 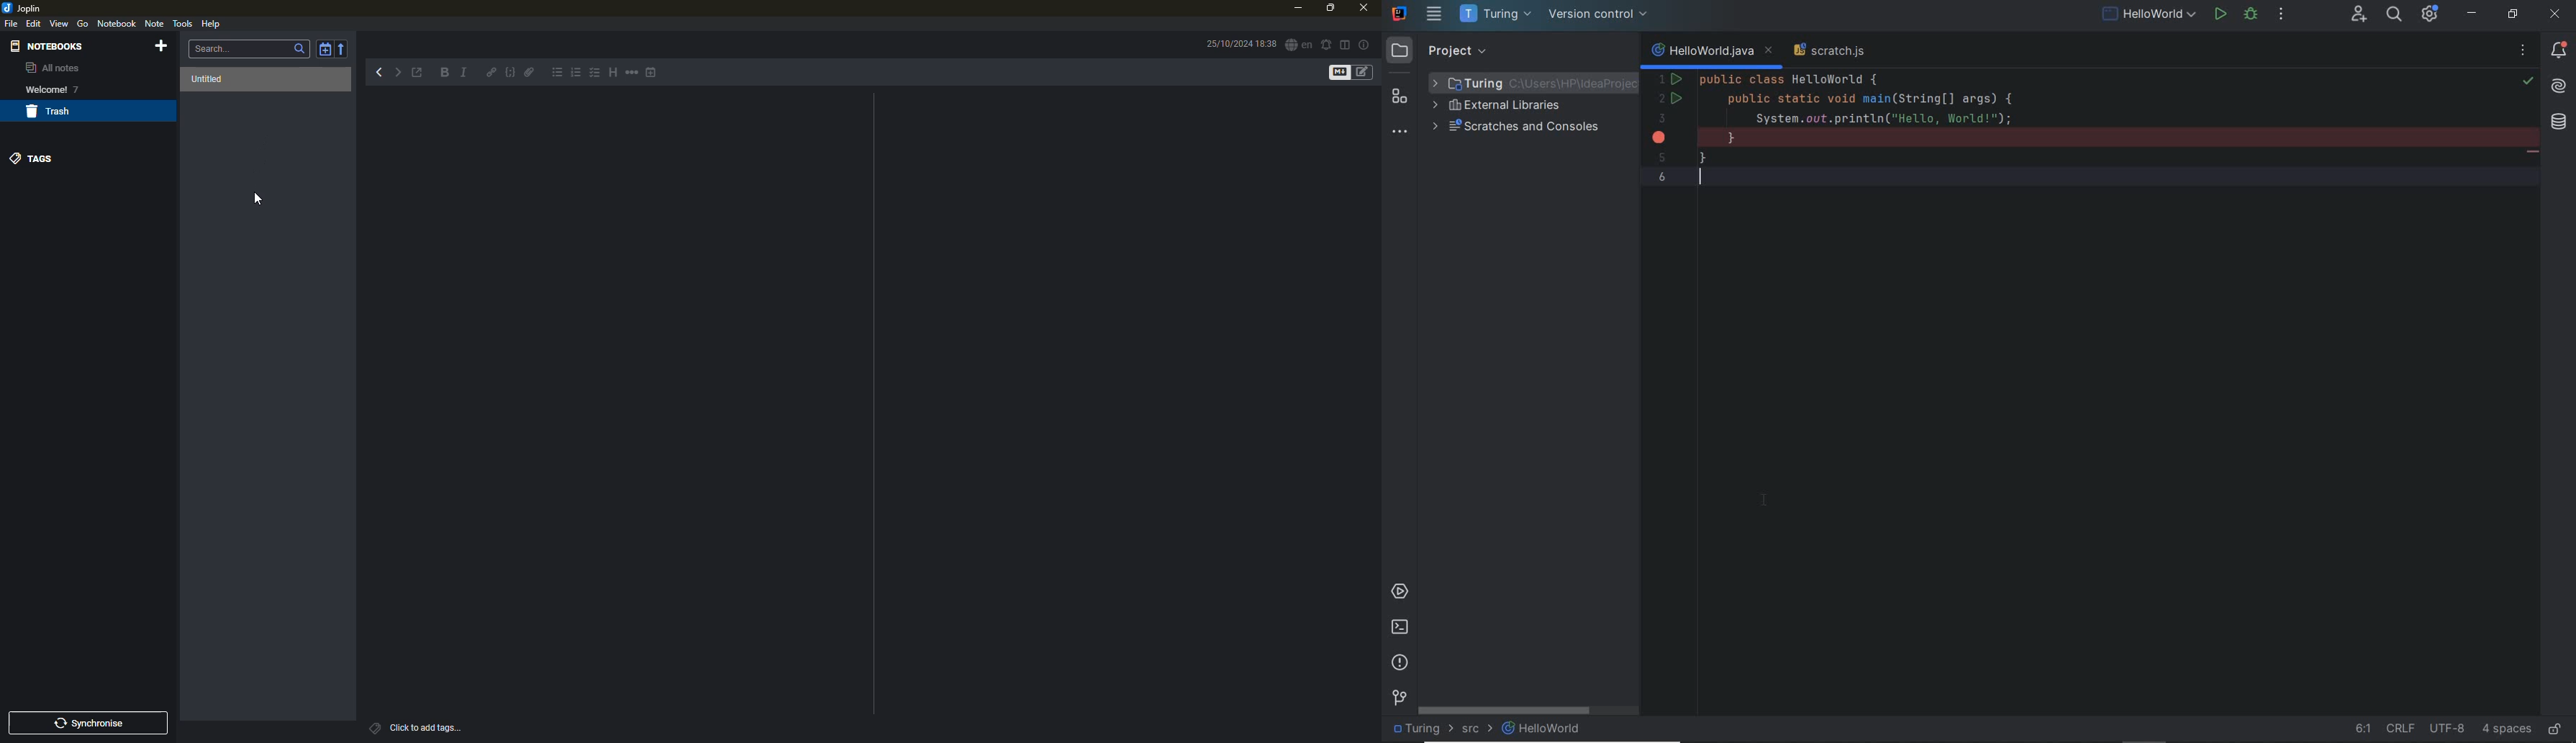 I want to click on cursor, so click(x=259, y=203).